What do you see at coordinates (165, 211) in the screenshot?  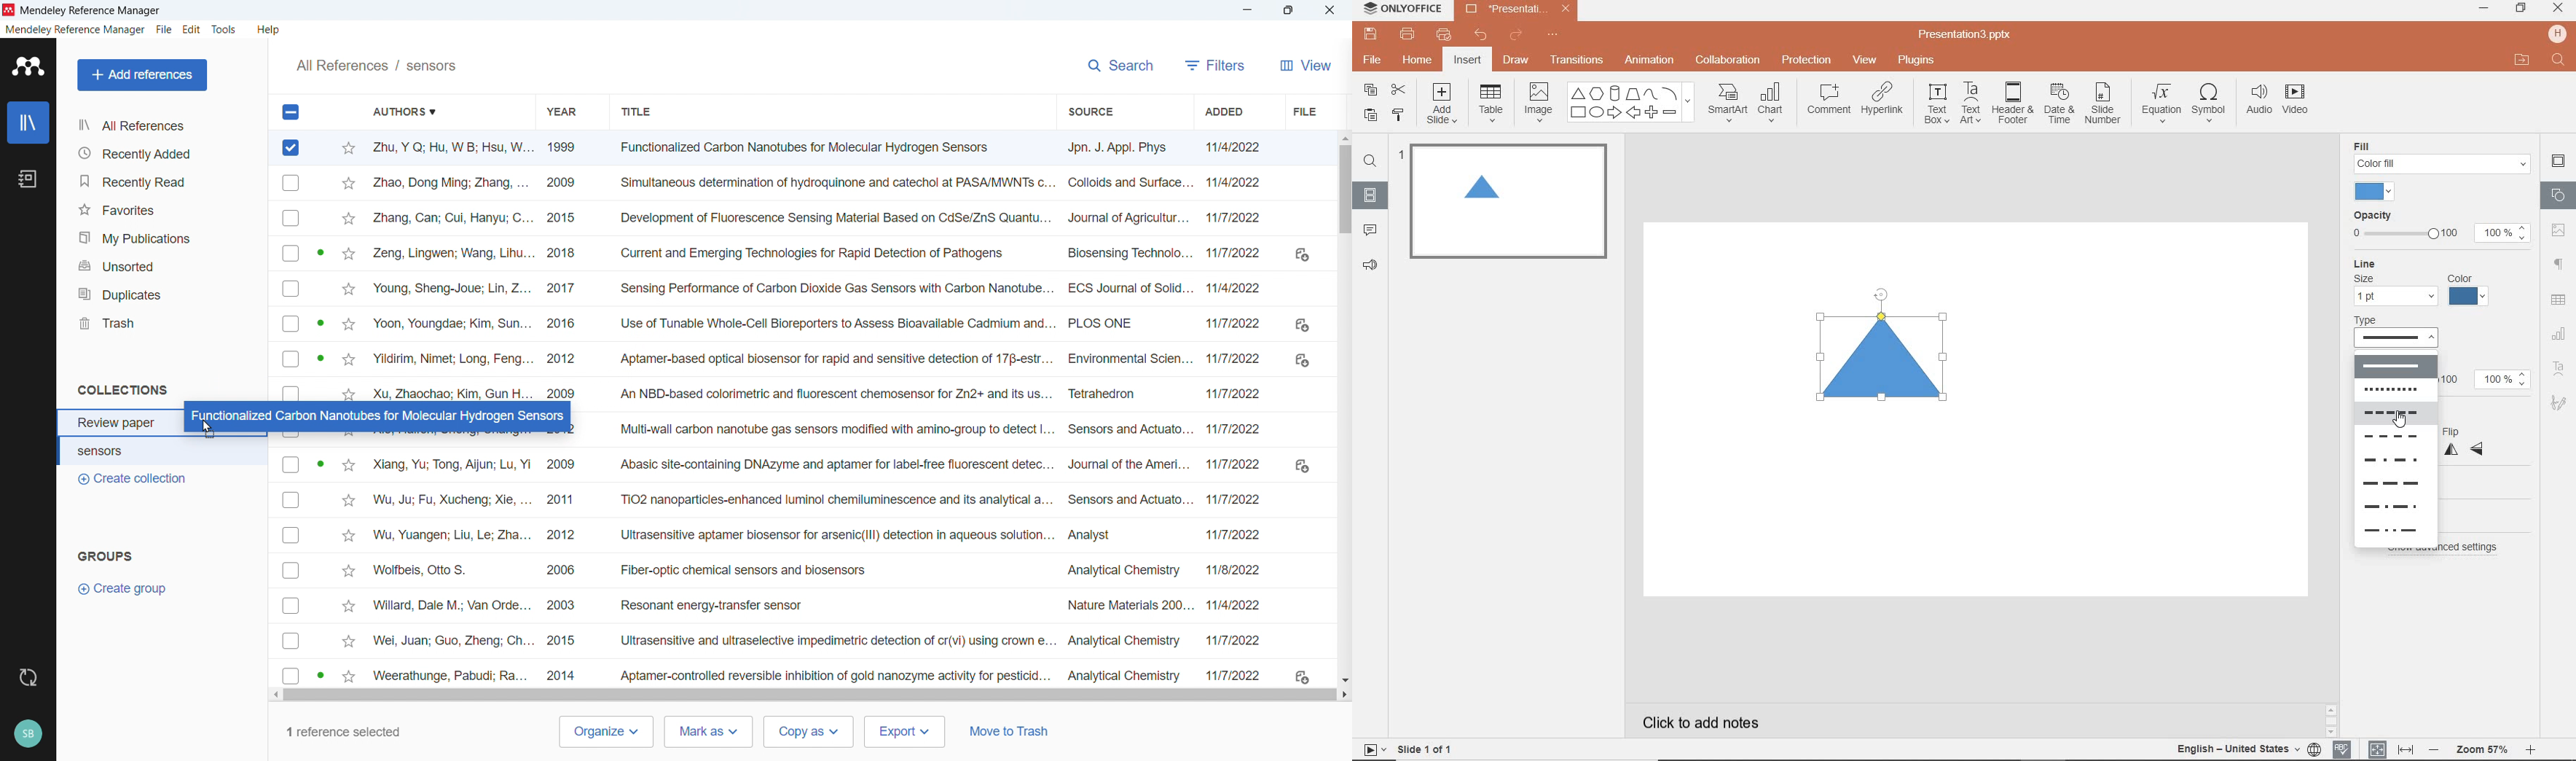 I see `Favourites ` at bounding box center [165, 211].